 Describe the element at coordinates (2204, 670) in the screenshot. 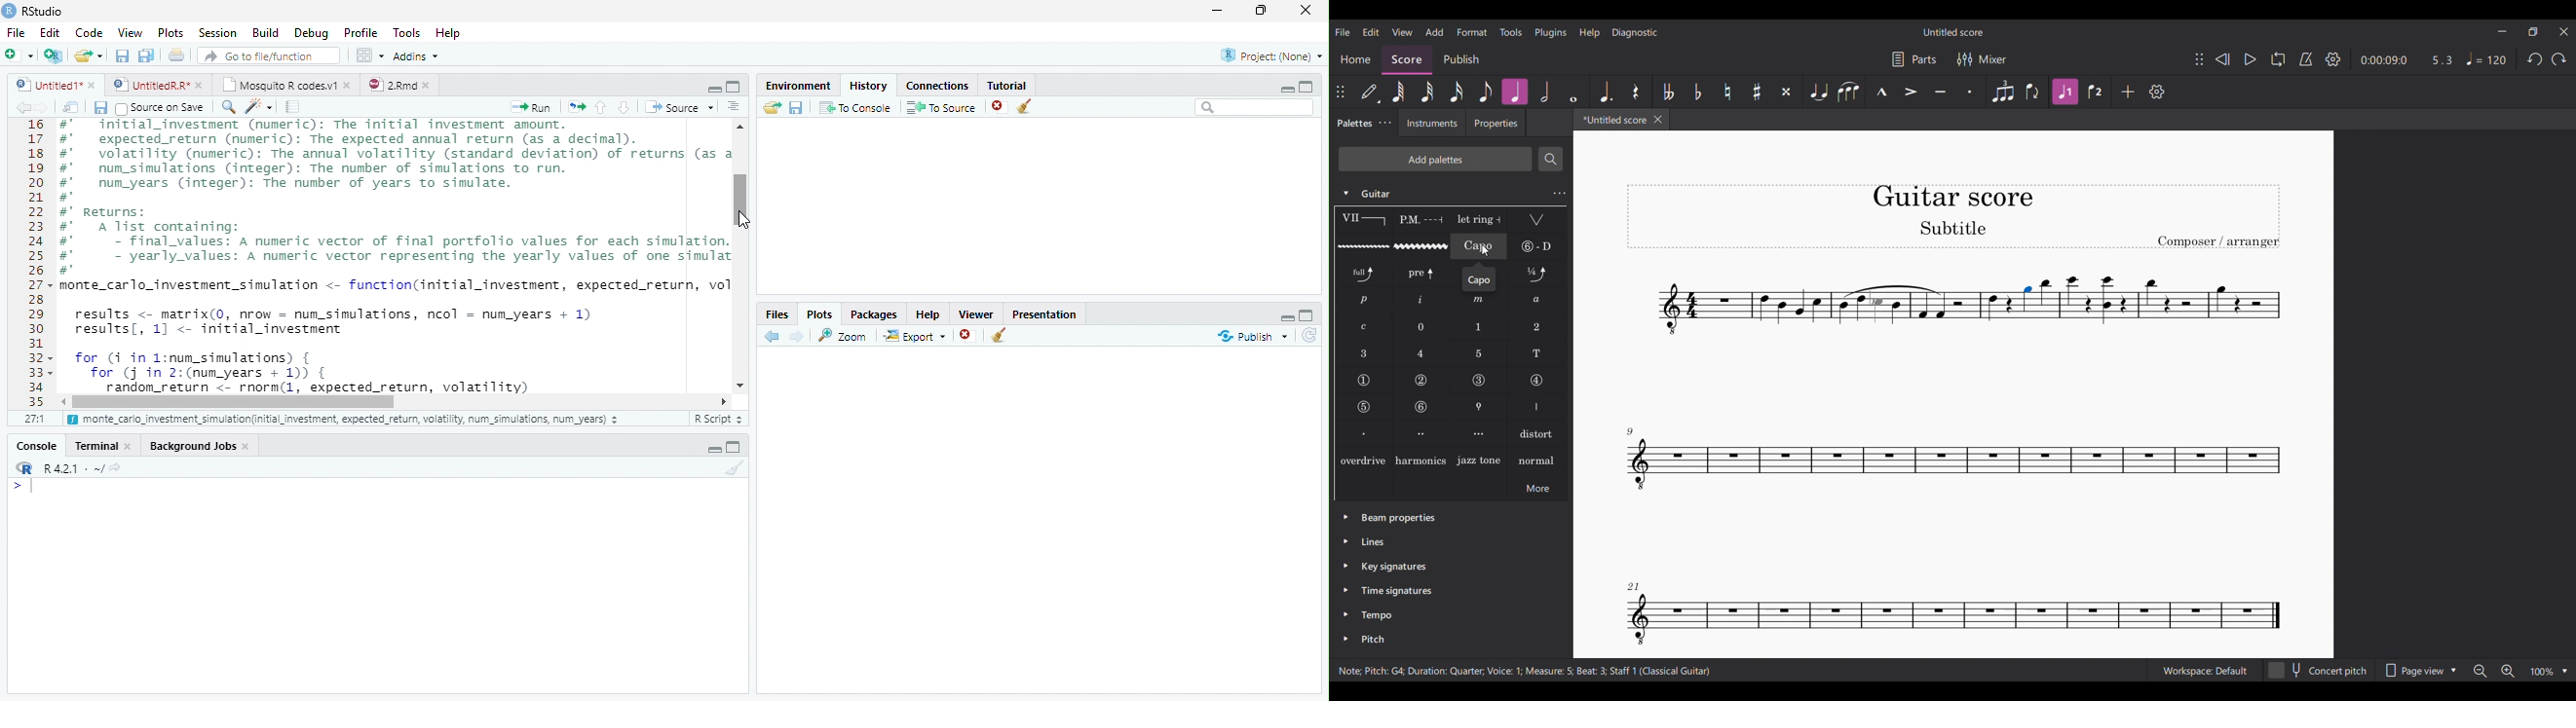

I see `Current workspace setting` at that location.